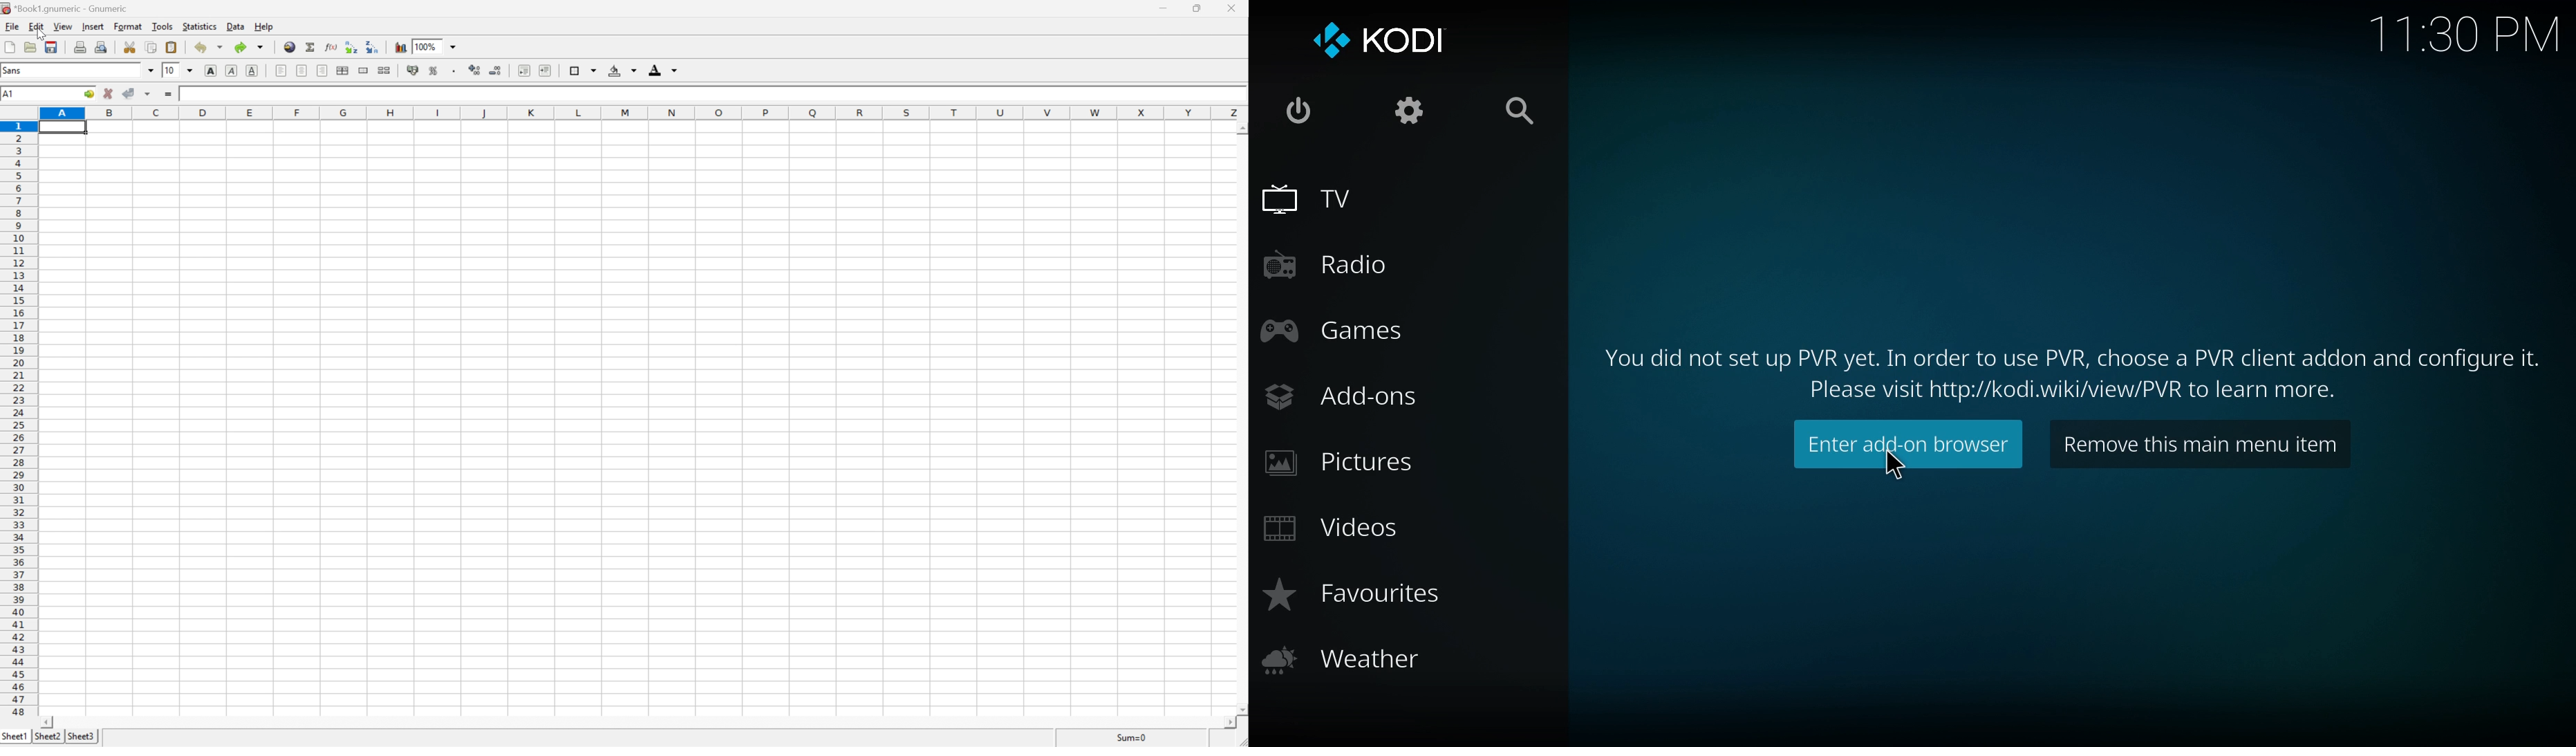  Describe the element at coordinates (1903, 466) in the screenshot. I see `cursor` at that location.